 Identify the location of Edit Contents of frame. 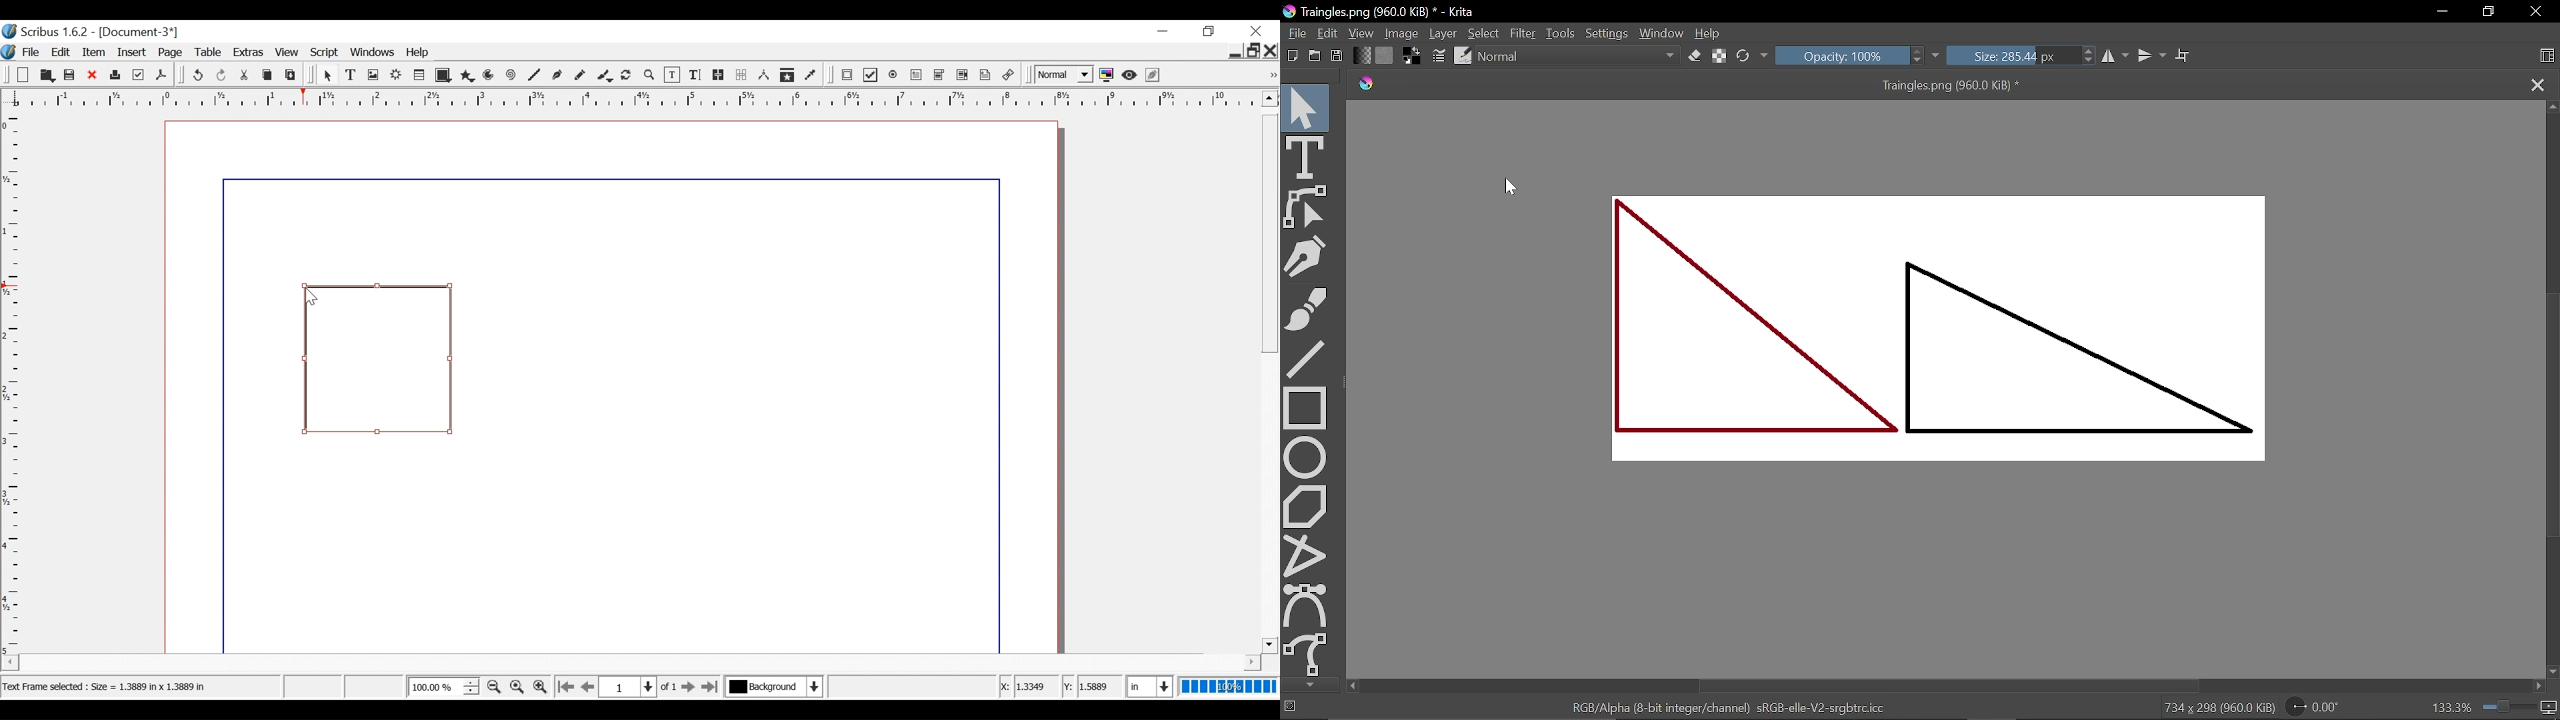
(671, 75).